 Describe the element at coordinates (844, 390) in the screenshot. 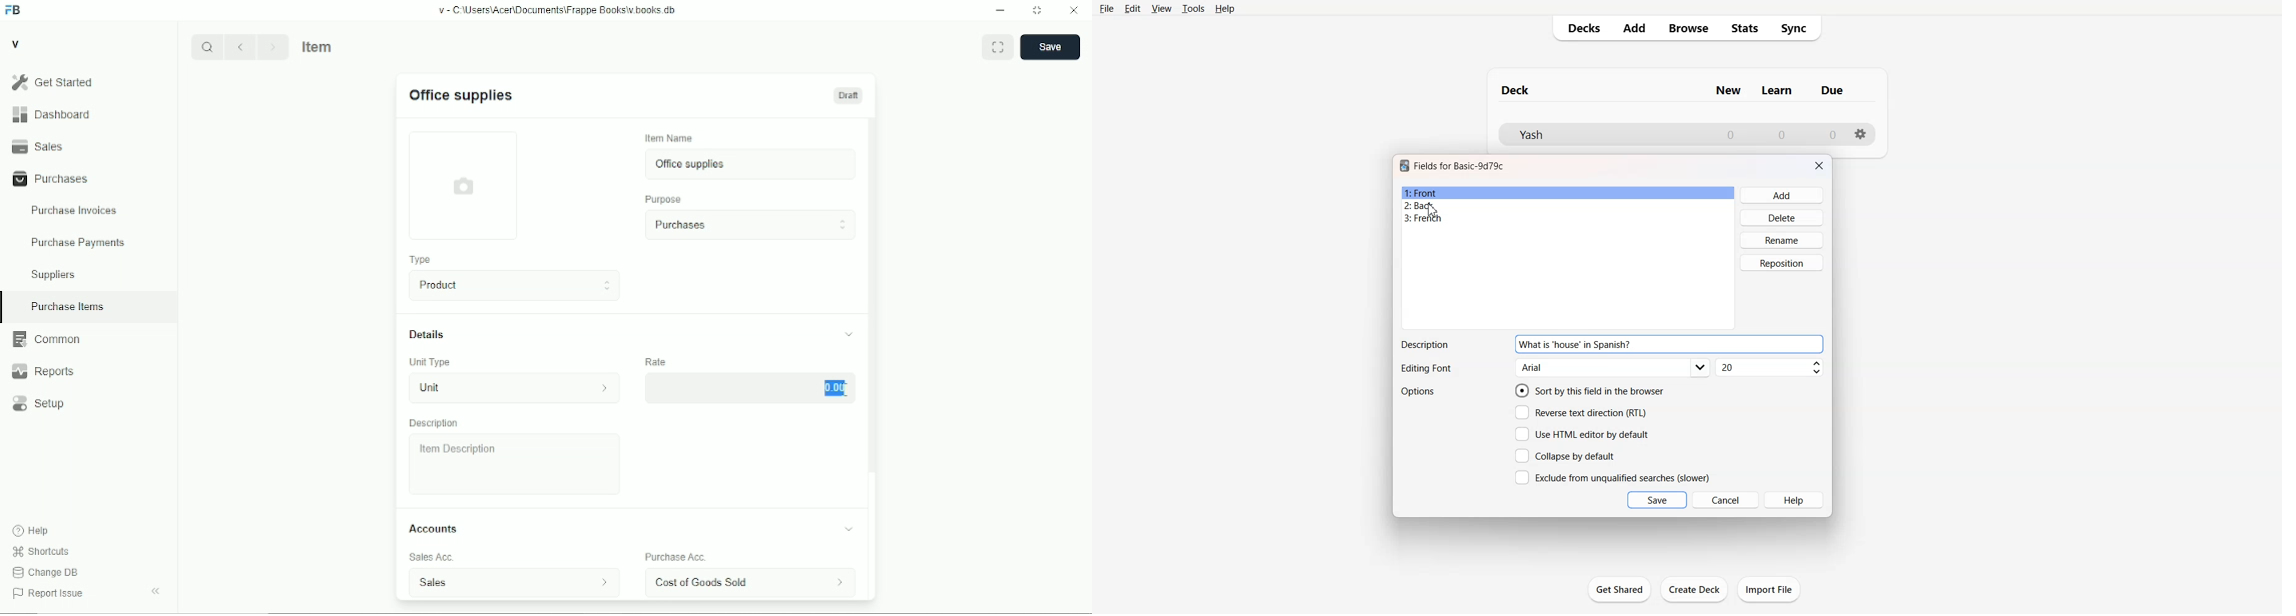

I see `cursor` at that location.